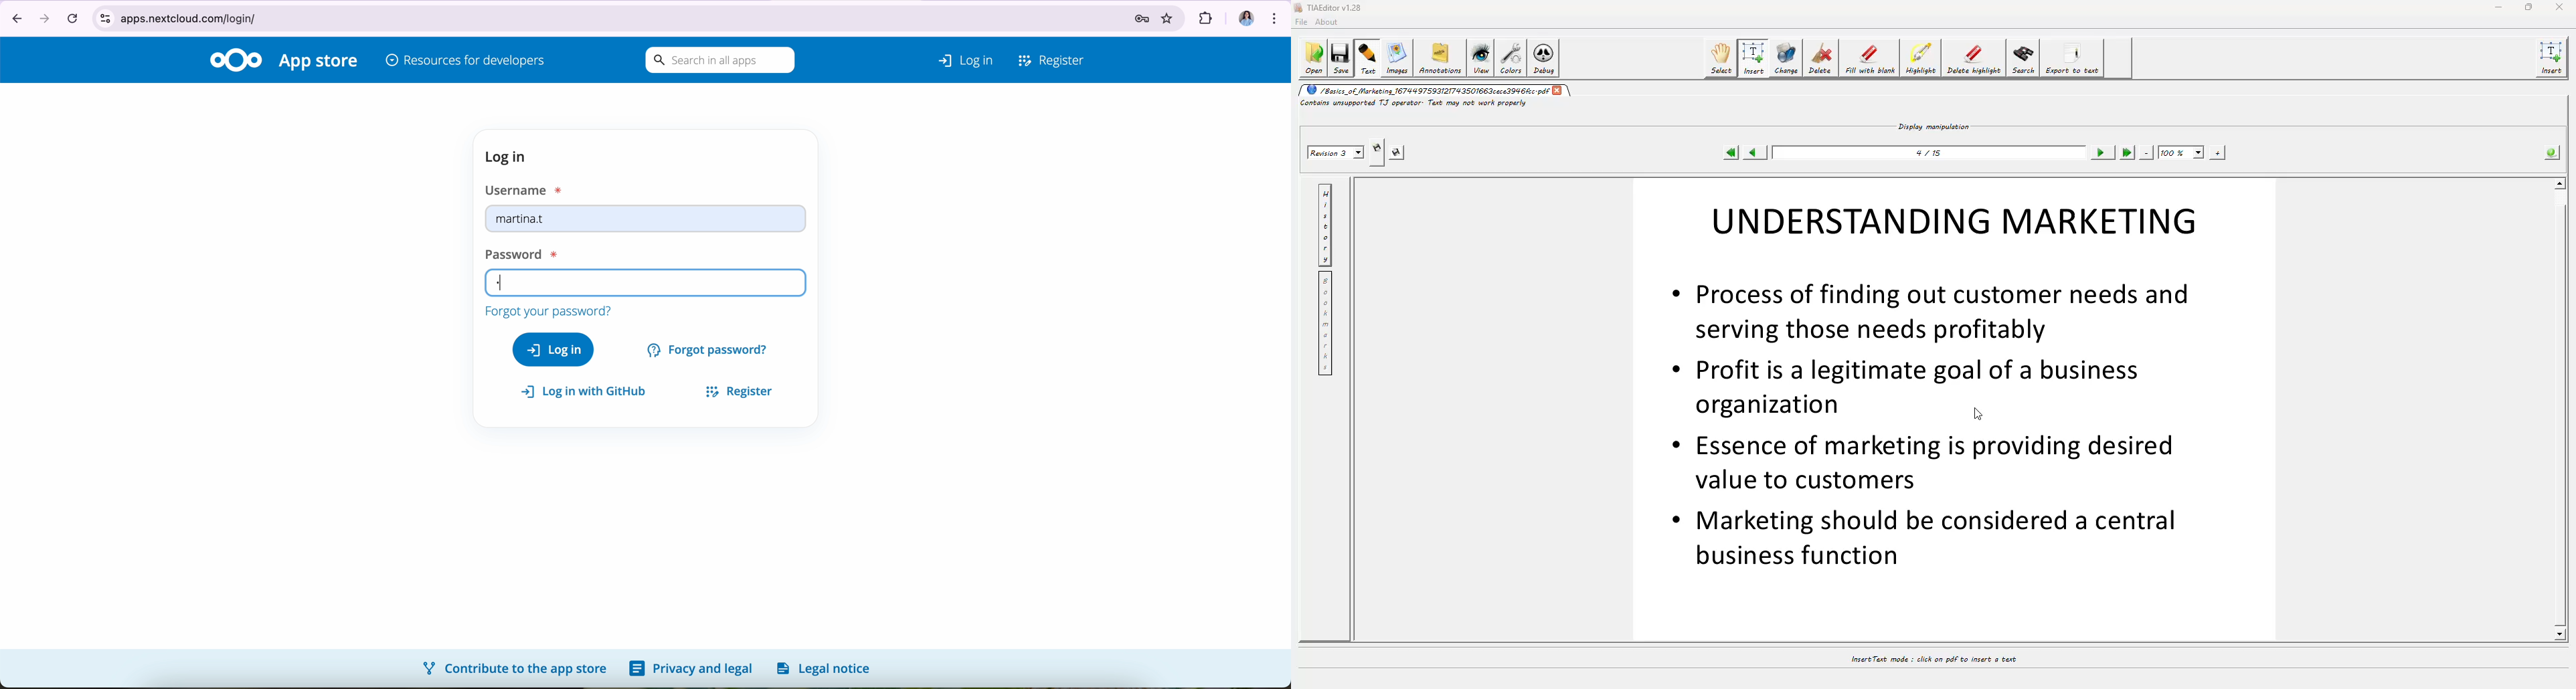 This screenshot has width=2576, height=700. What do you see at coordinates (547, 310) in the screenshot?
I see `forgot your password` at bounding box center [547, 310].